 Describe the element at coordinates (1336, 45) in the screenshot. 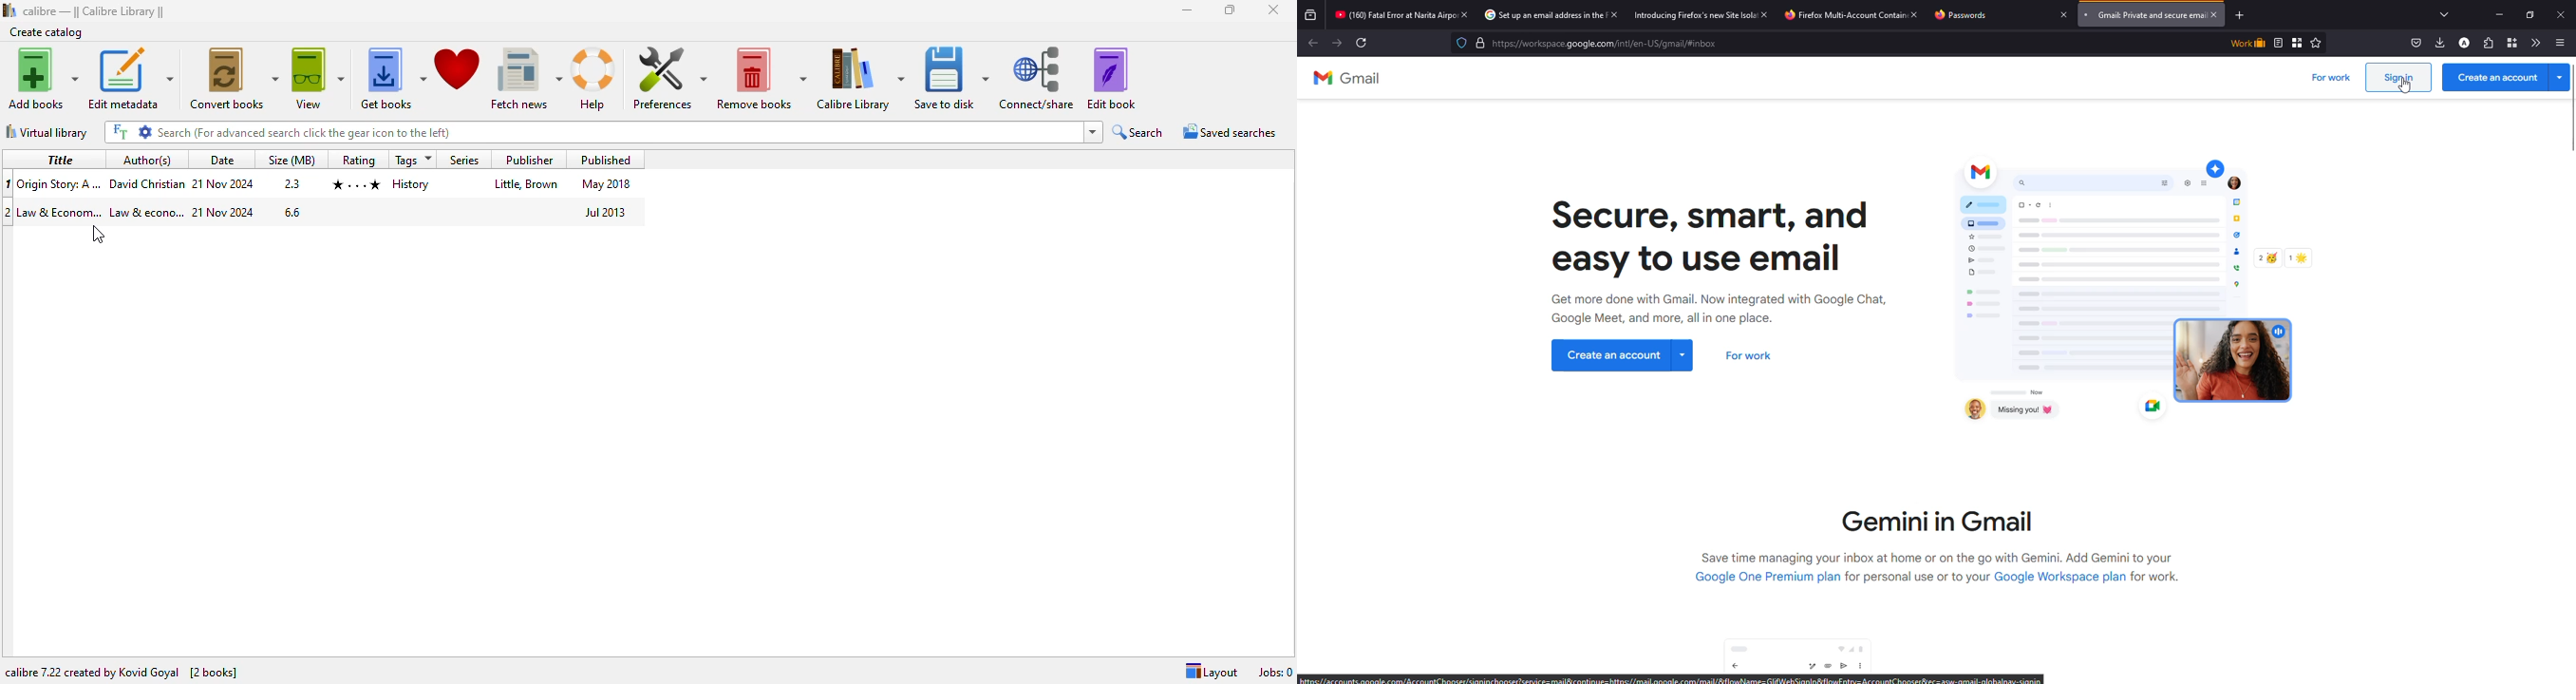

I see `Forward` at that location.